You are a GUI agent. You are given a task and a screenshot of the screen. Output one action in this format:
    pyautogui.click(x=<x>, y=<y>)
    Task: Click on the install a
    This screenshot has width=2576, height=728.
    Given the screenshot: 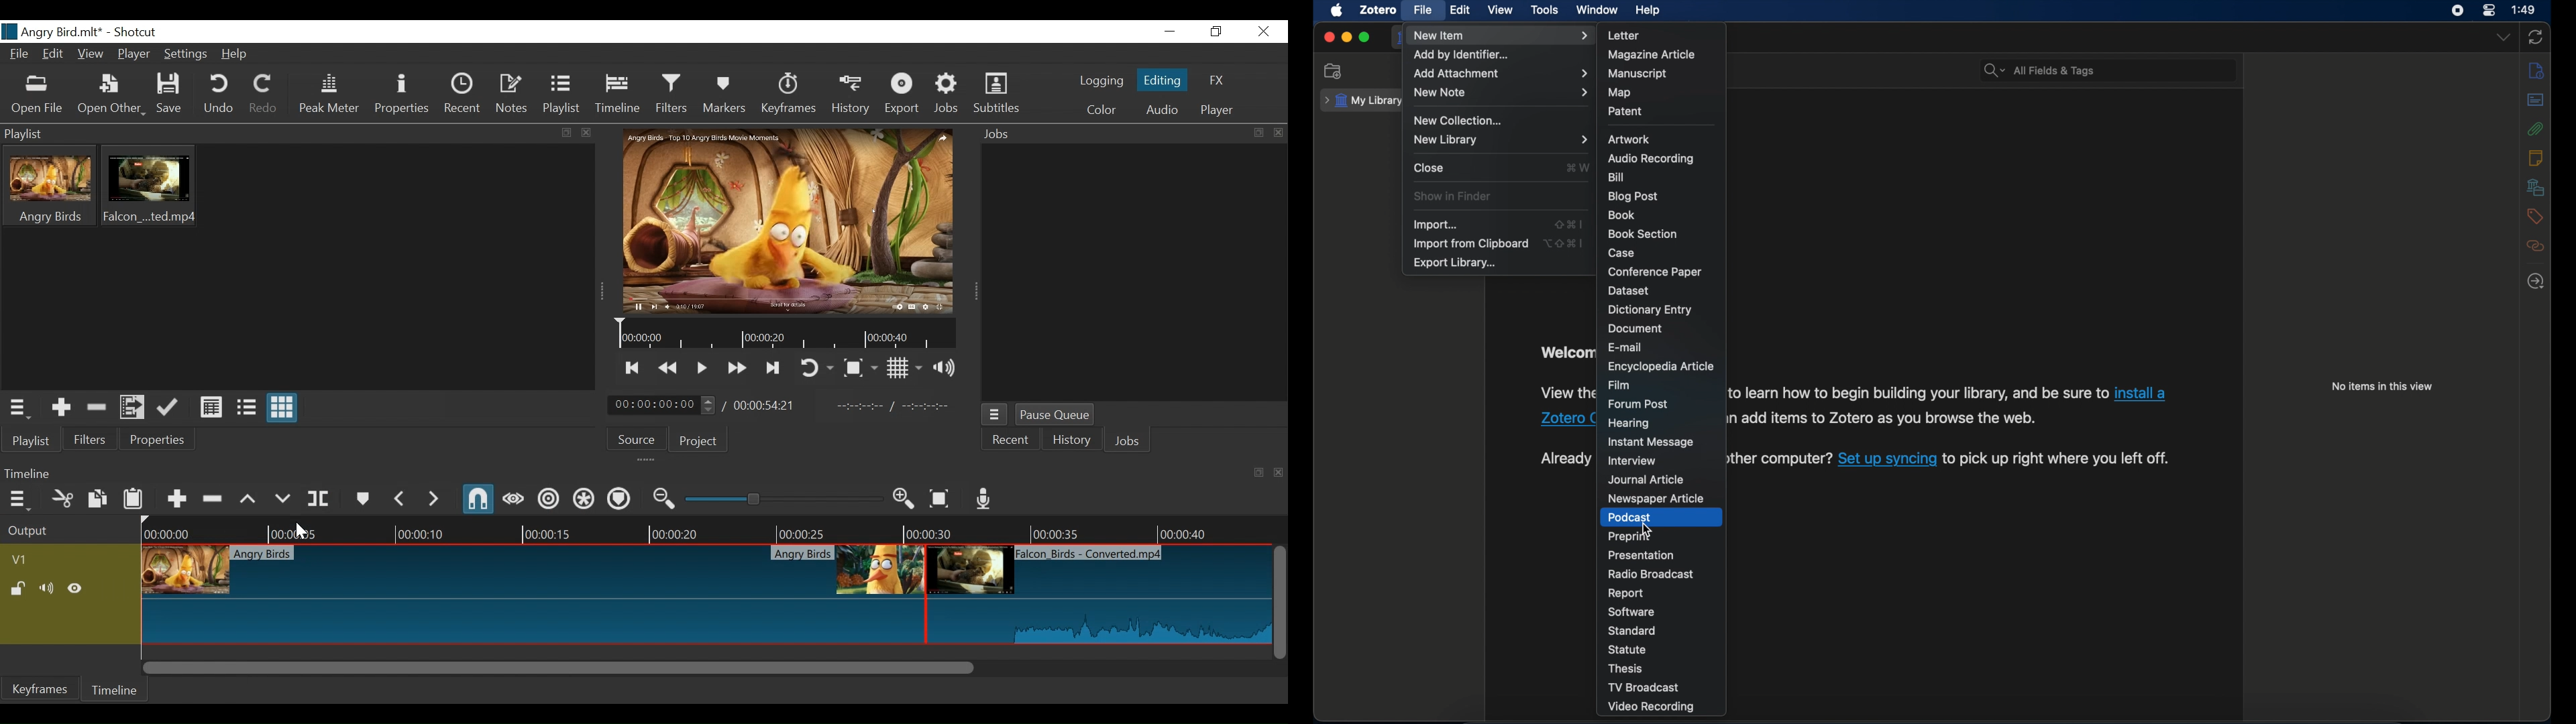 What is the action you would take?
    pyautogui.click(x=2143, y=393)
    